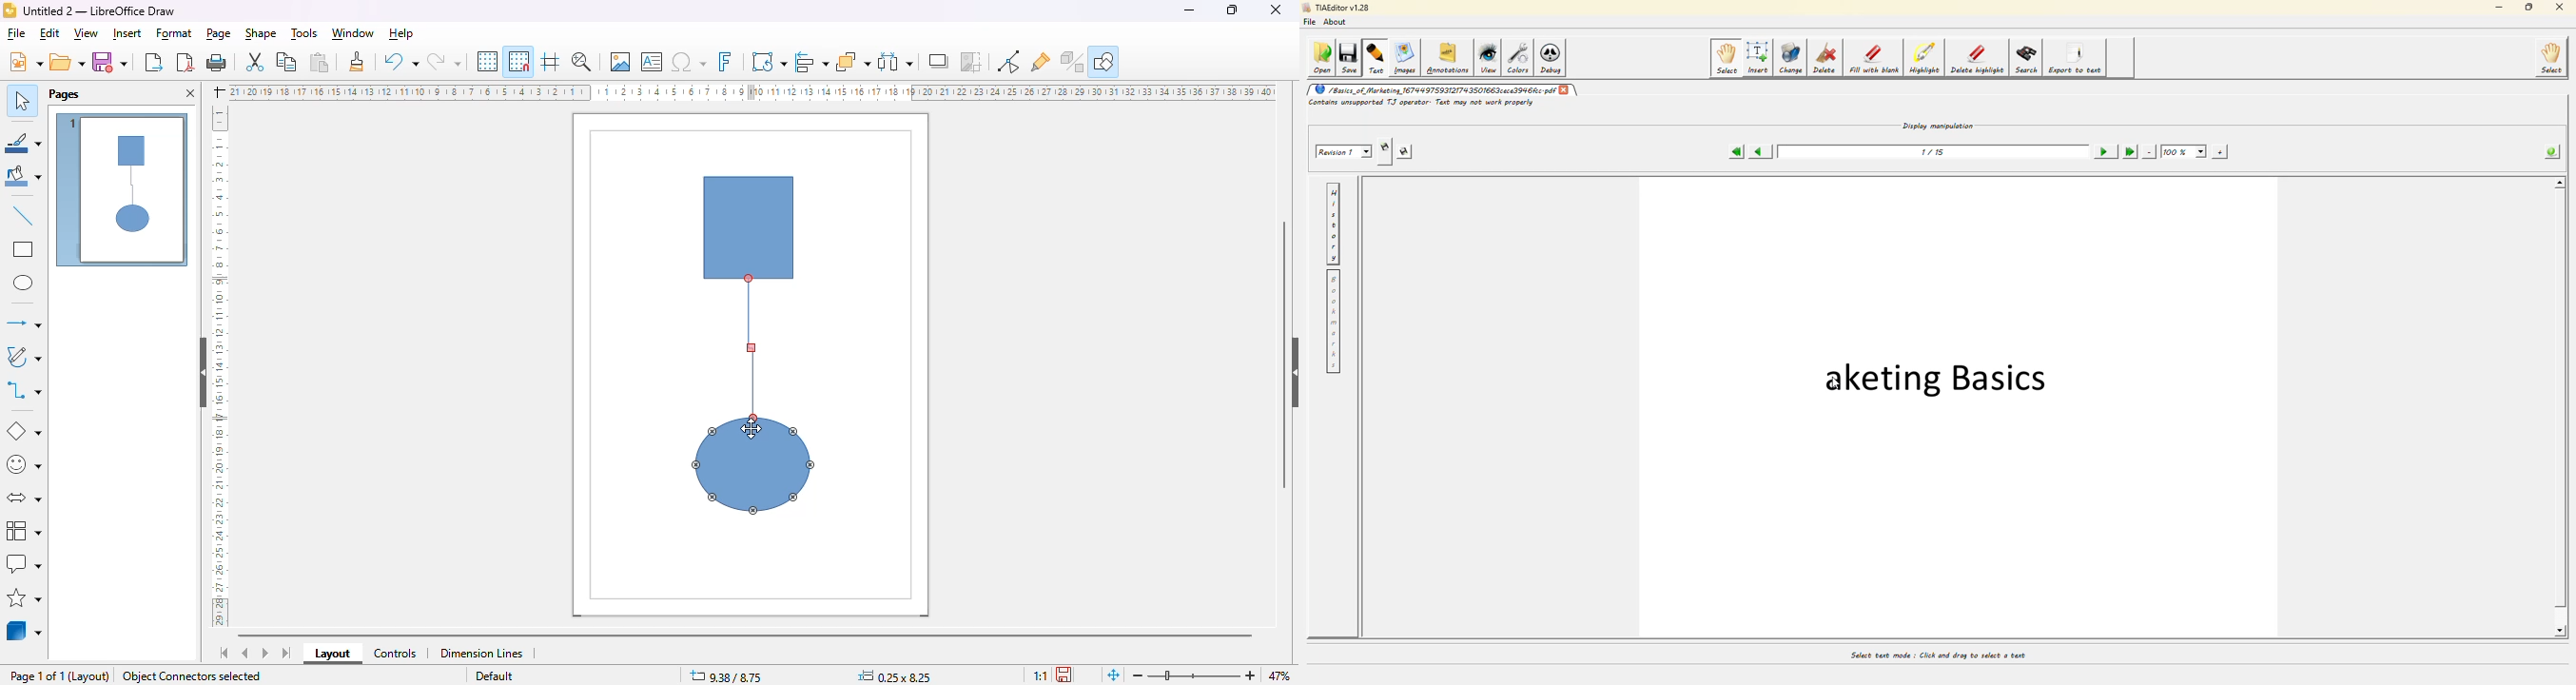 The height and width of the screenshot is (700, 2576). I want to click on rectangle, so click(24, 249).